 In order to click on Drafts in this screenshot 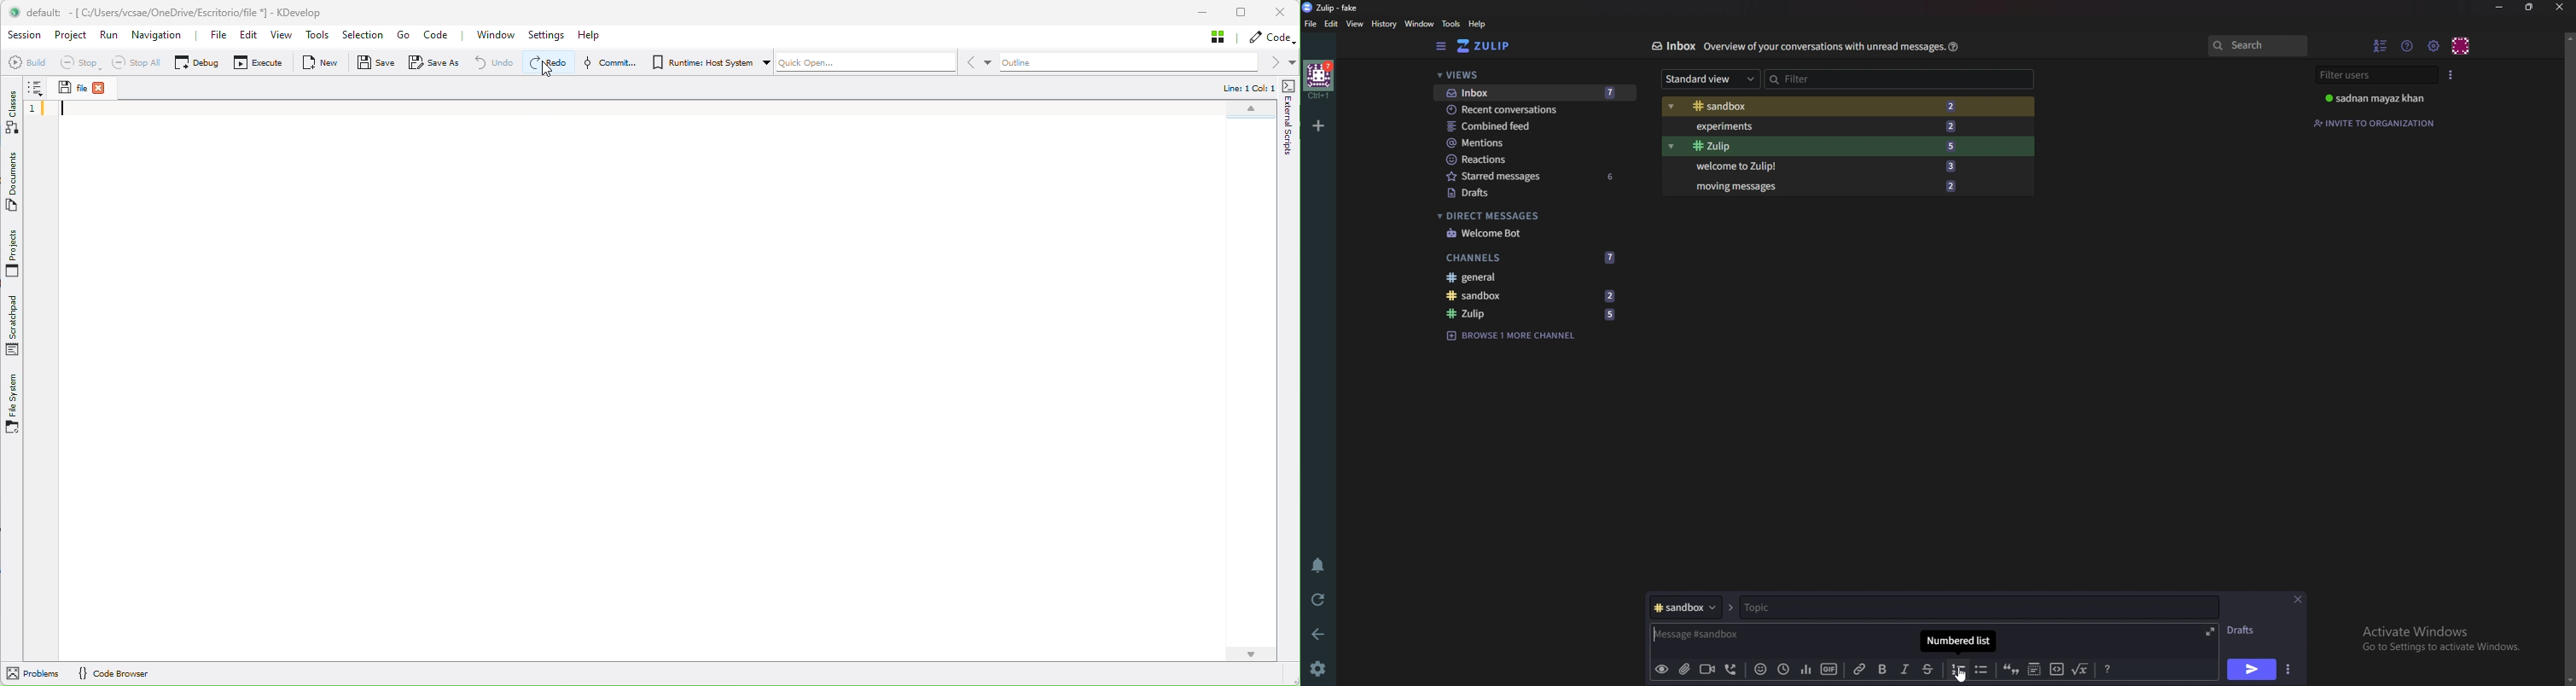, I will do `click(1530, 193)`.